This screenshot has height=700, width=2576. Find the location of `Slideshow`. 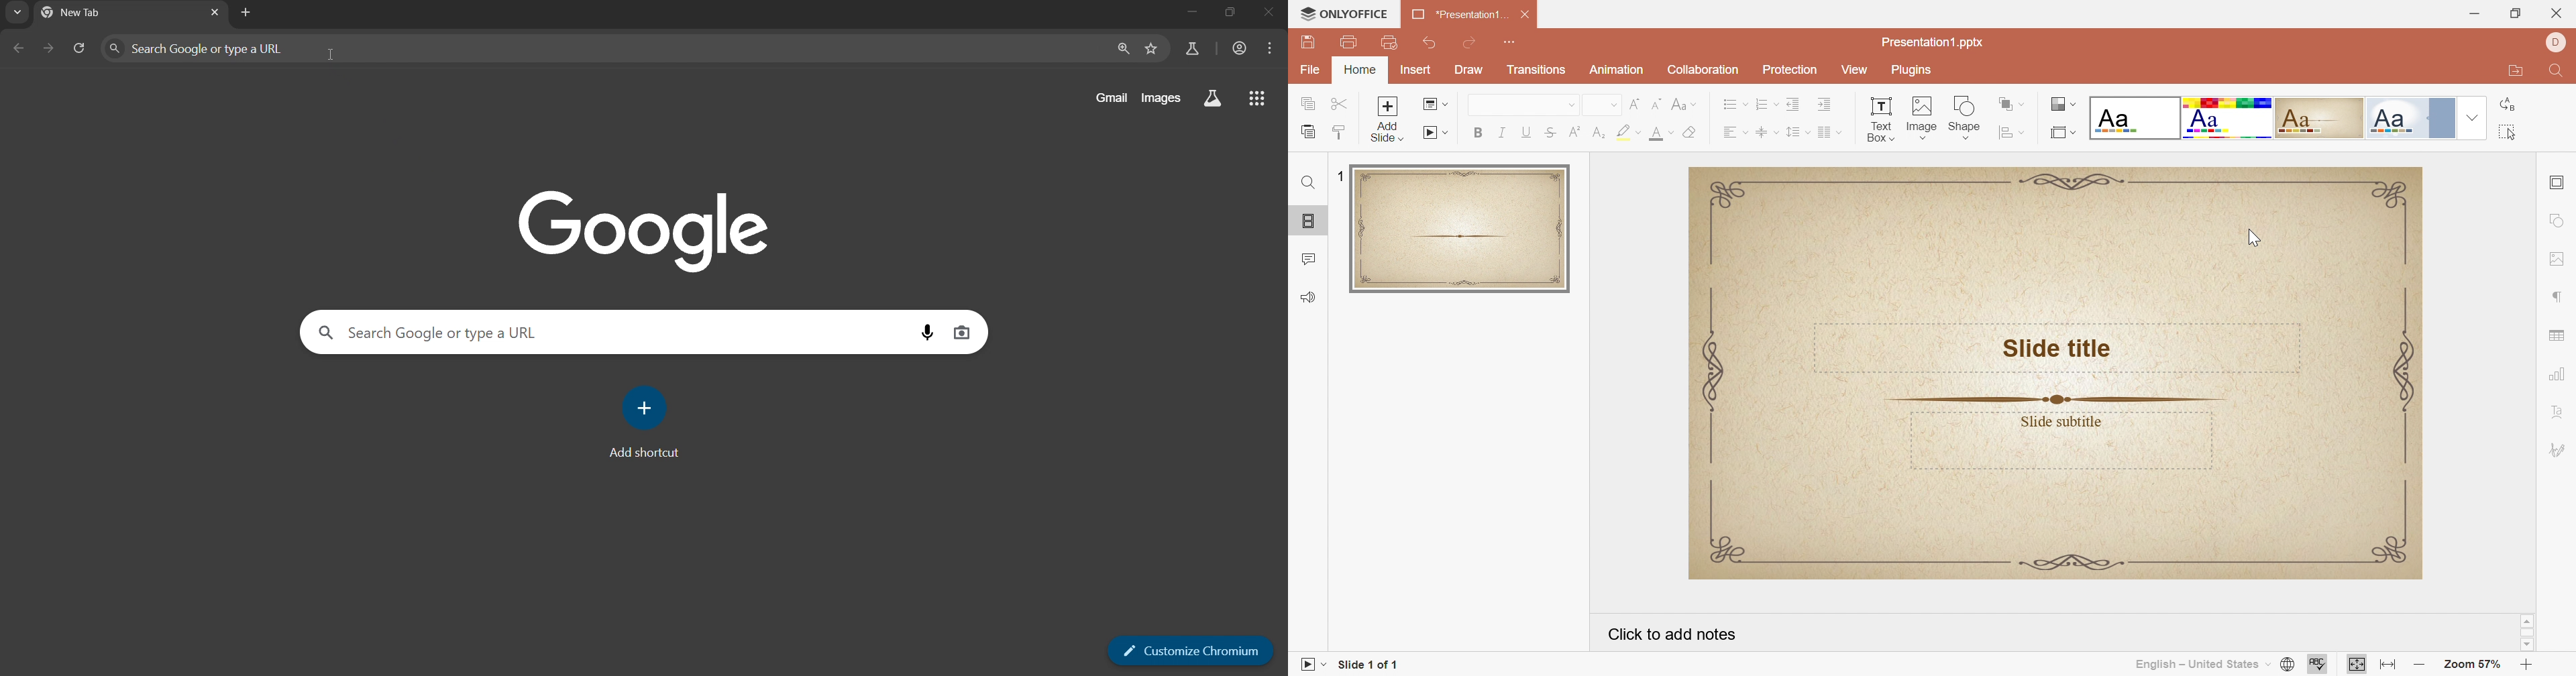

Slideshow is located at coordinates (1305, 664).